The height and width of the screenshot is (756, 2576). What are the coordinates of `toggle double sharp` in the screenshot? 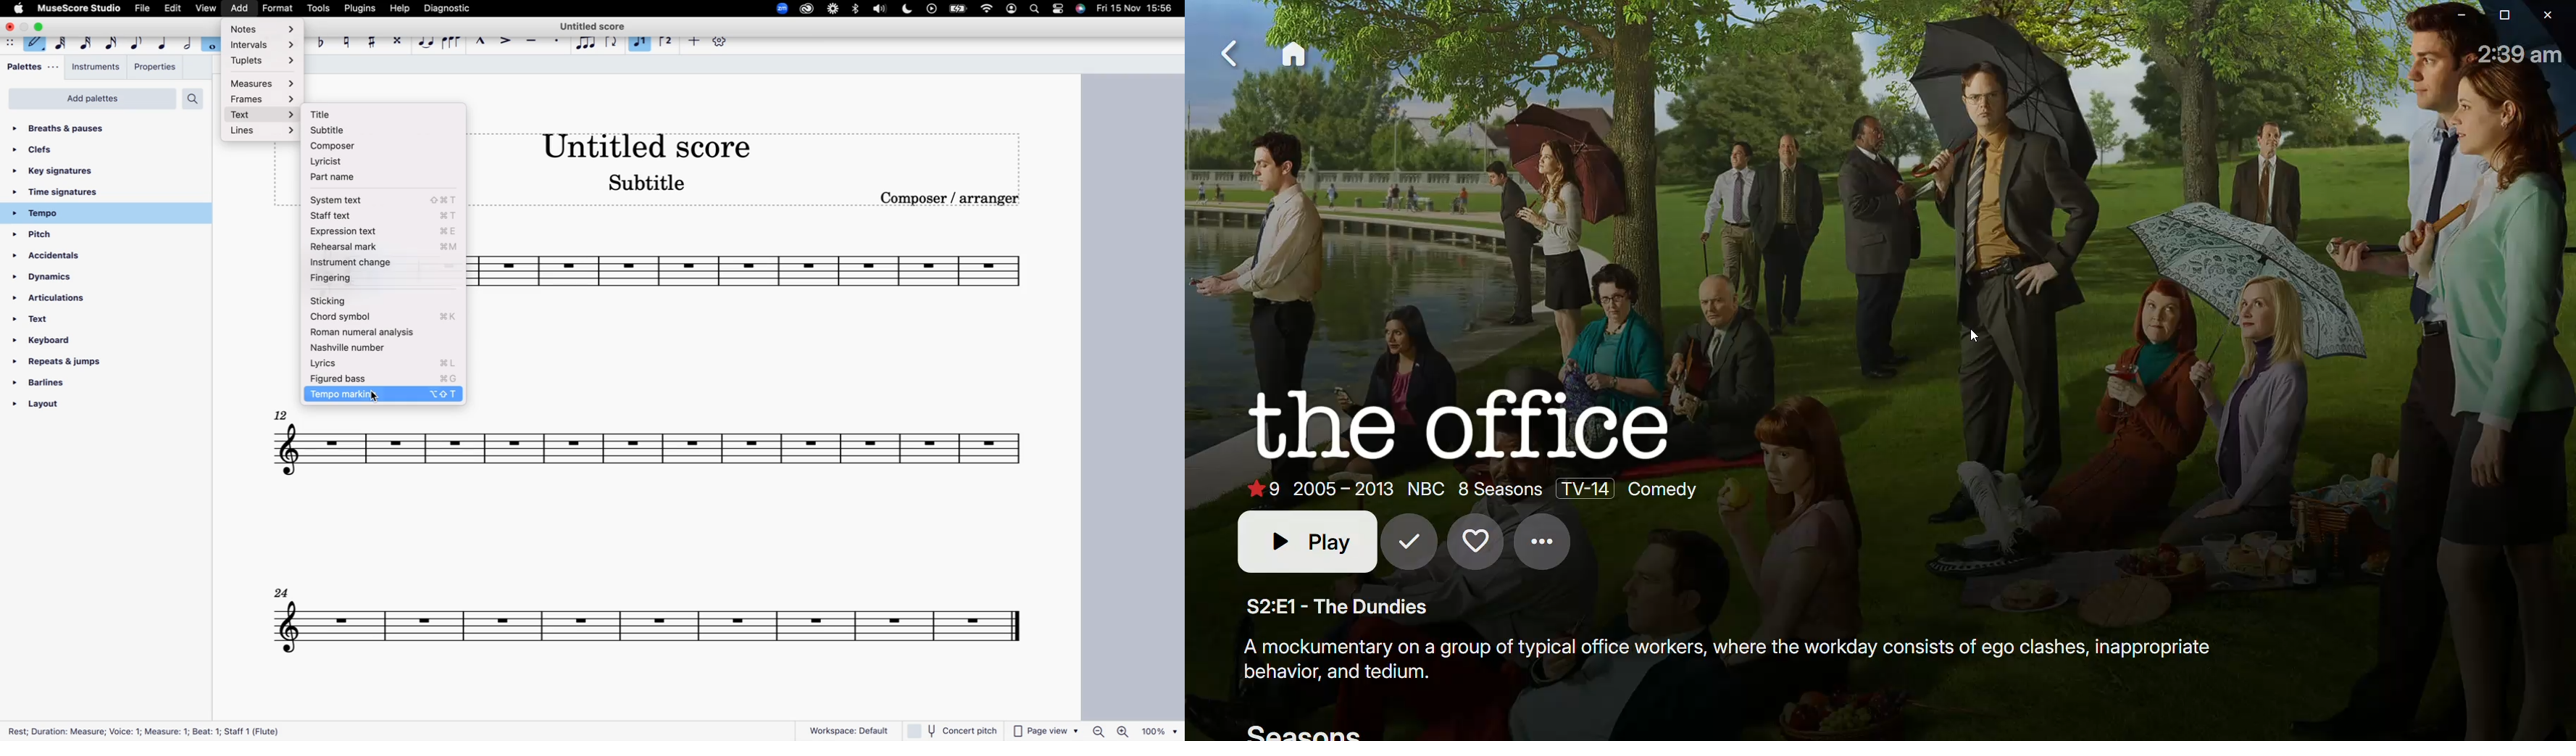 It's located at (396, 41).